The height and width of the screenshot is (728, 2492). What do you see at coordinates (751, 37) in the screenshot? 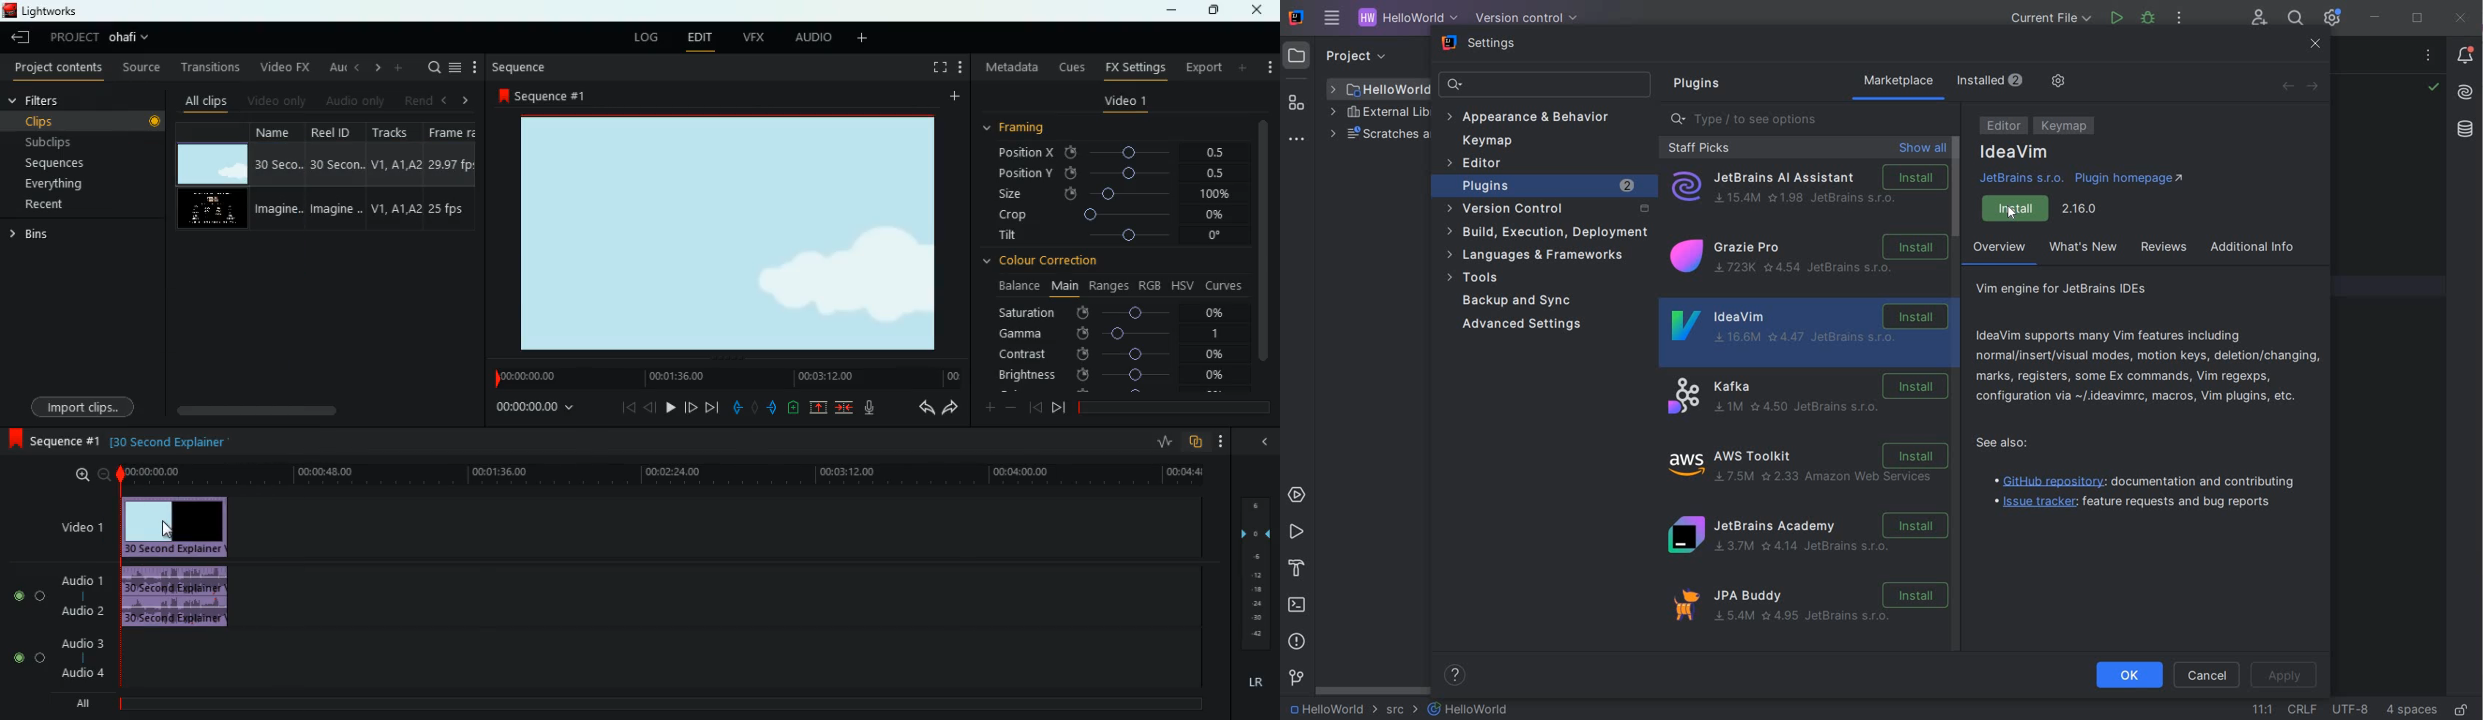
I see `vfx` at bounding box center [751, 37].